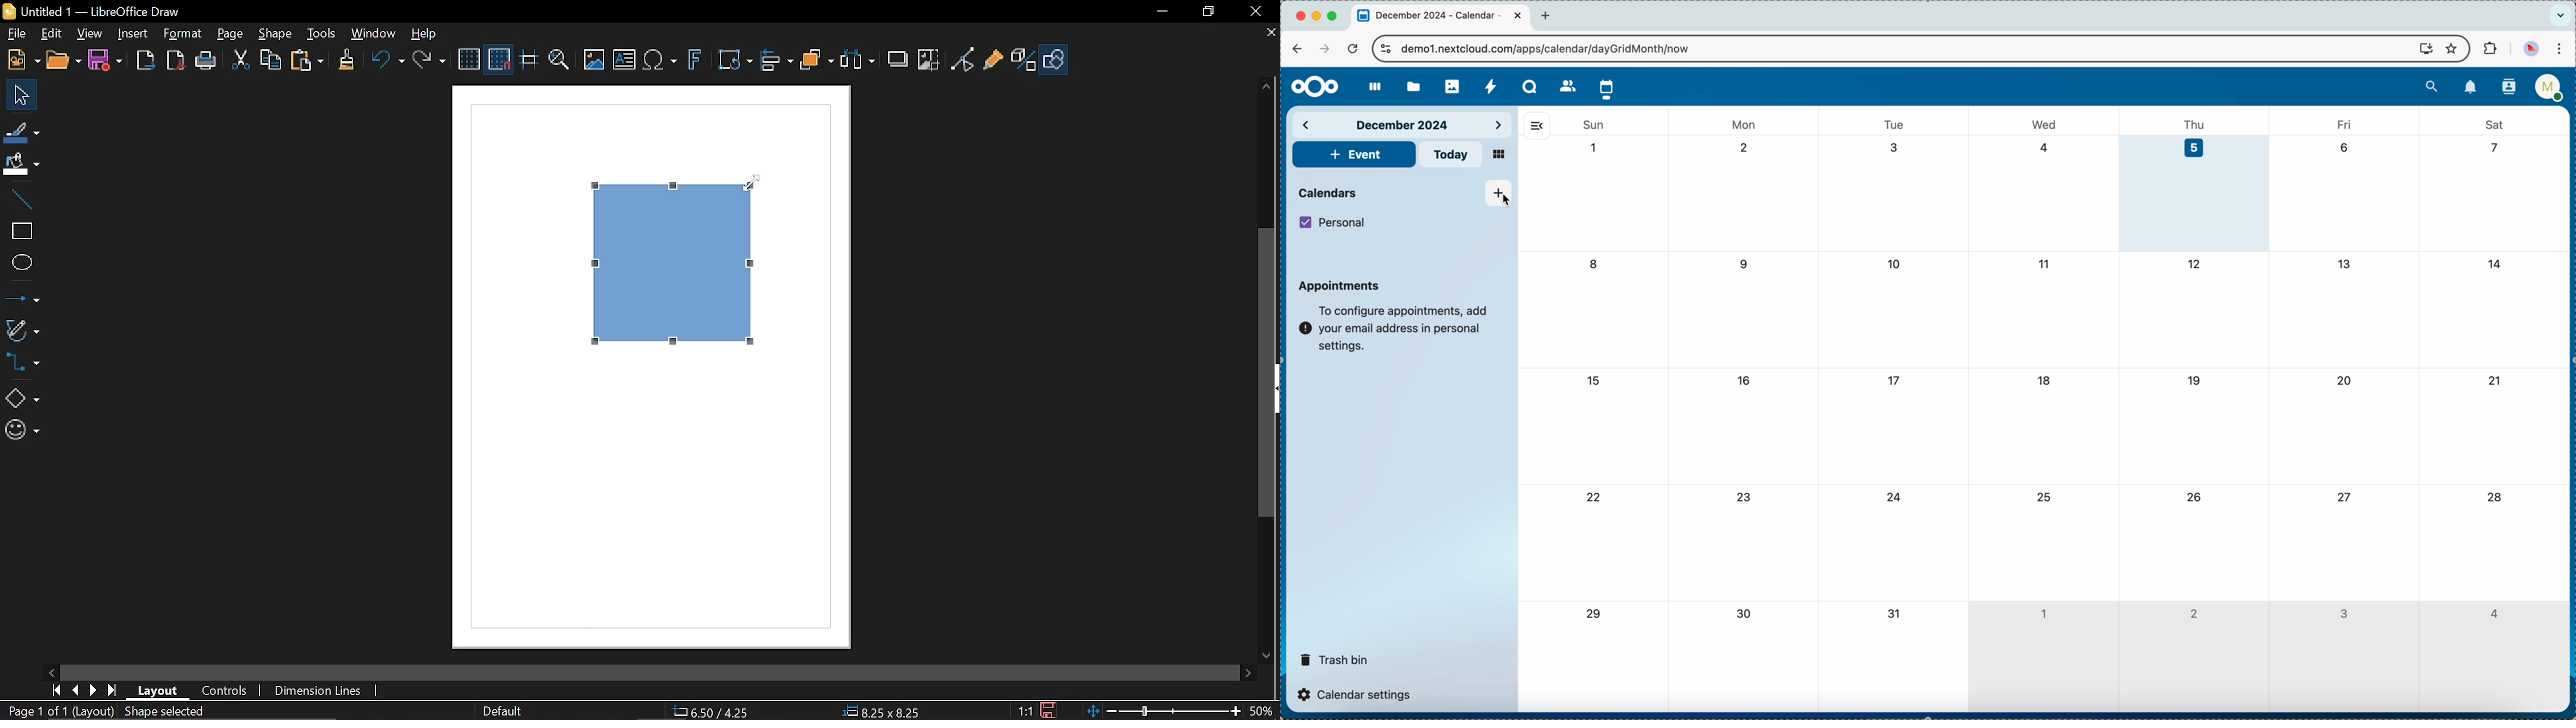  What do you see at coordinates (1354, 154) in the screenshot?
I see `add event` at bounding box center [1354, 154].